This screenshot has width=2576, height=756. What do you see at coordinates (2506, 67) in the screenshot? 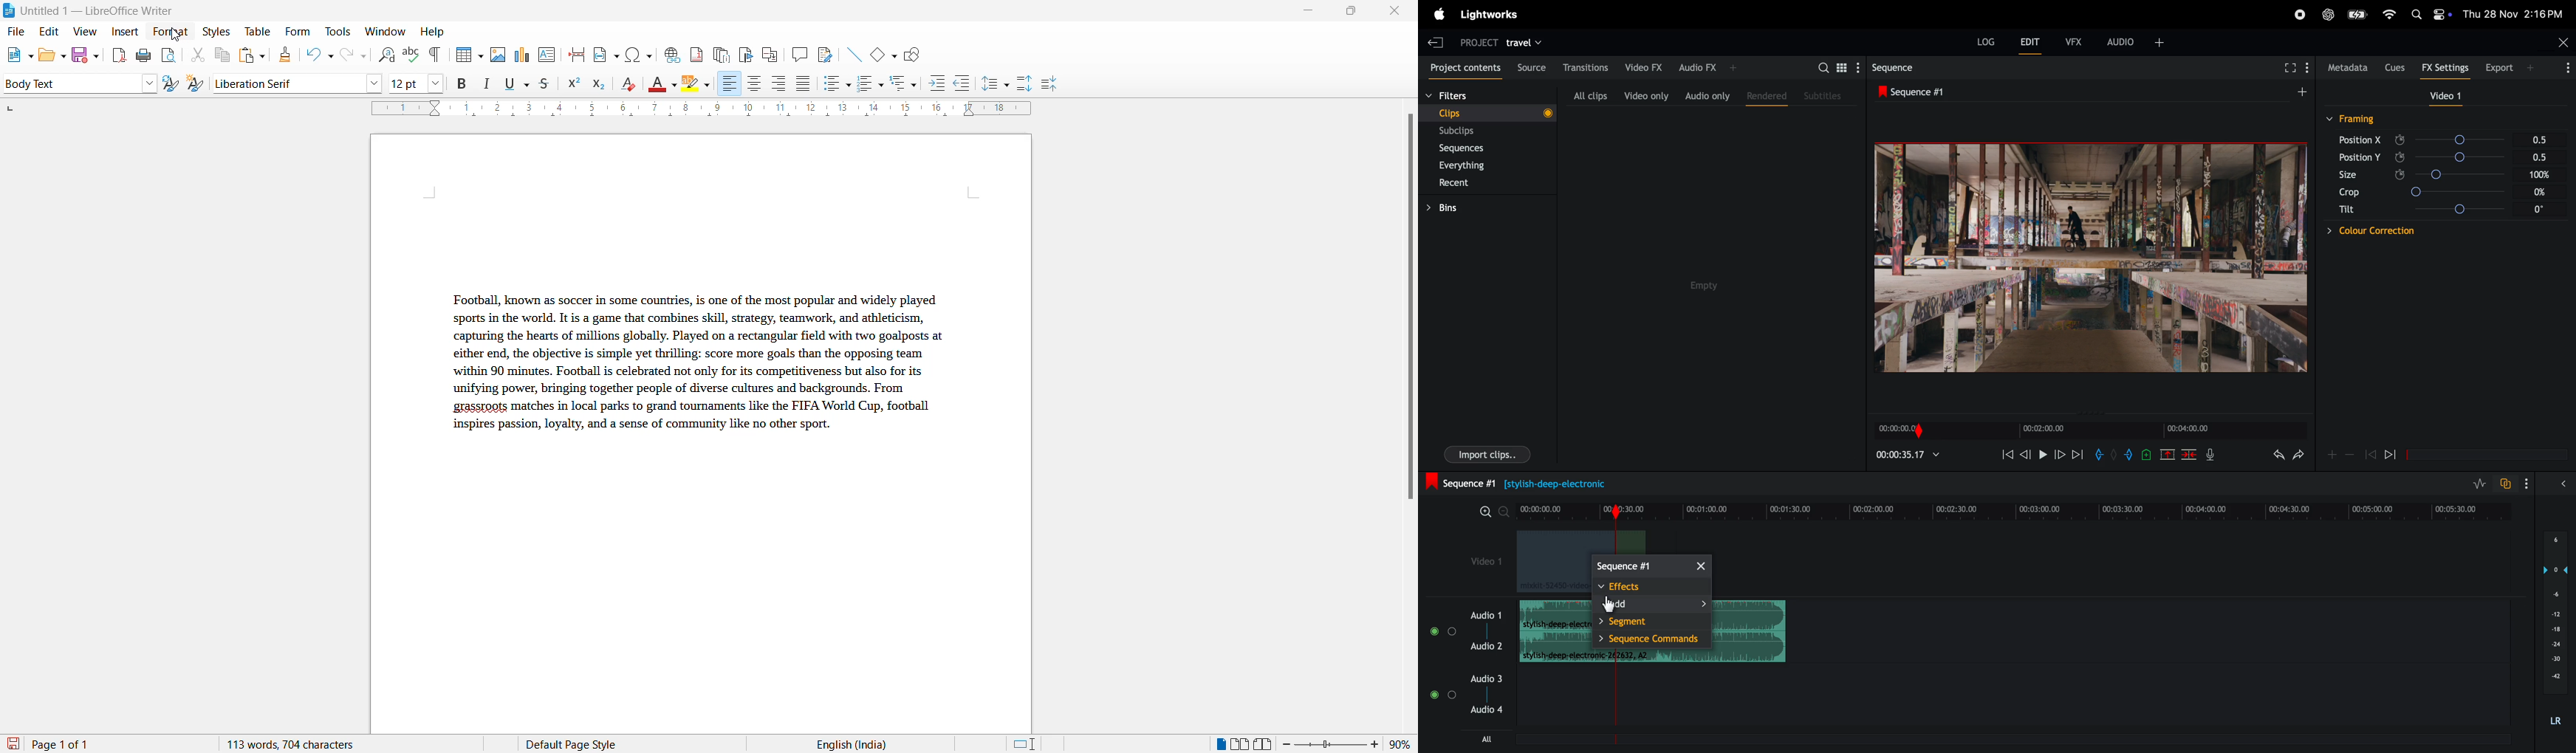
I see `export` at bounding box center [2506, 67].